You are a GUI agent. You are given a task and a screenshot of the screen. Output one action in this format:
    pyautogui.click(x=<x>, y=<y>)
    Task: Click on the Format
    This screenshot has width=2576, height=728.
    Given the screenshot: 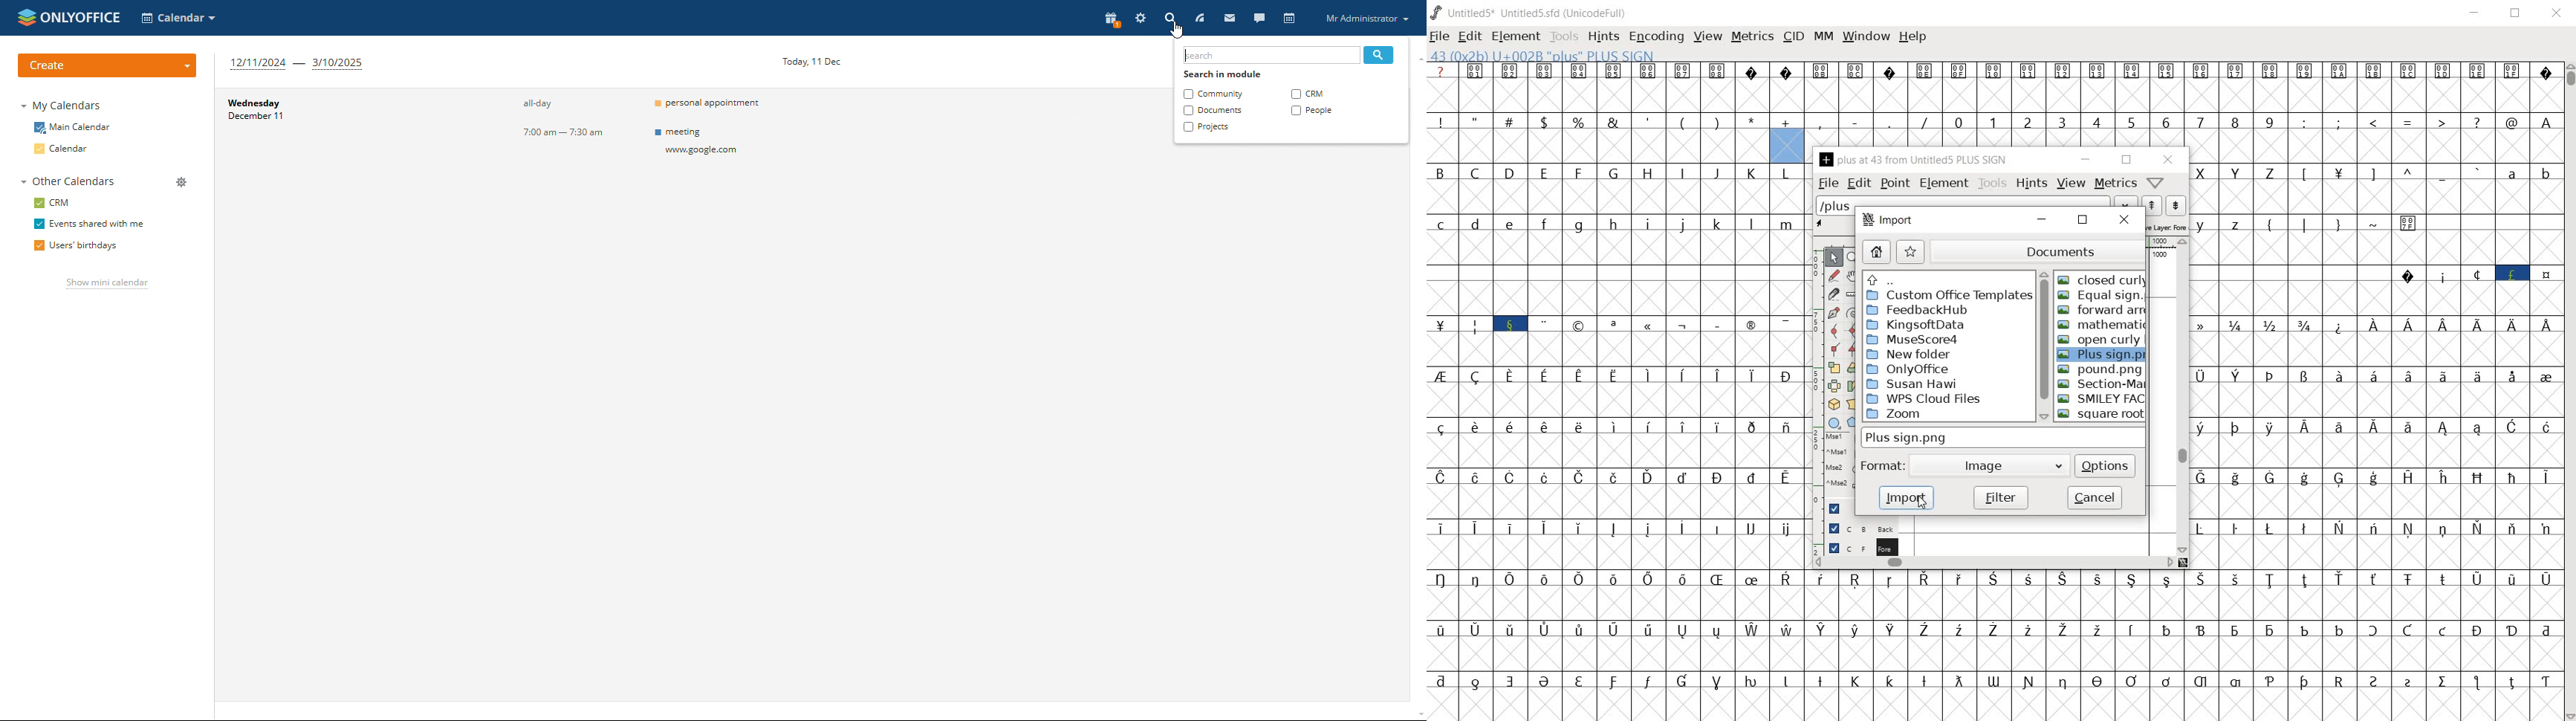 What is the action you would take?
    pyautogui.click(x=1886, y=466)
    